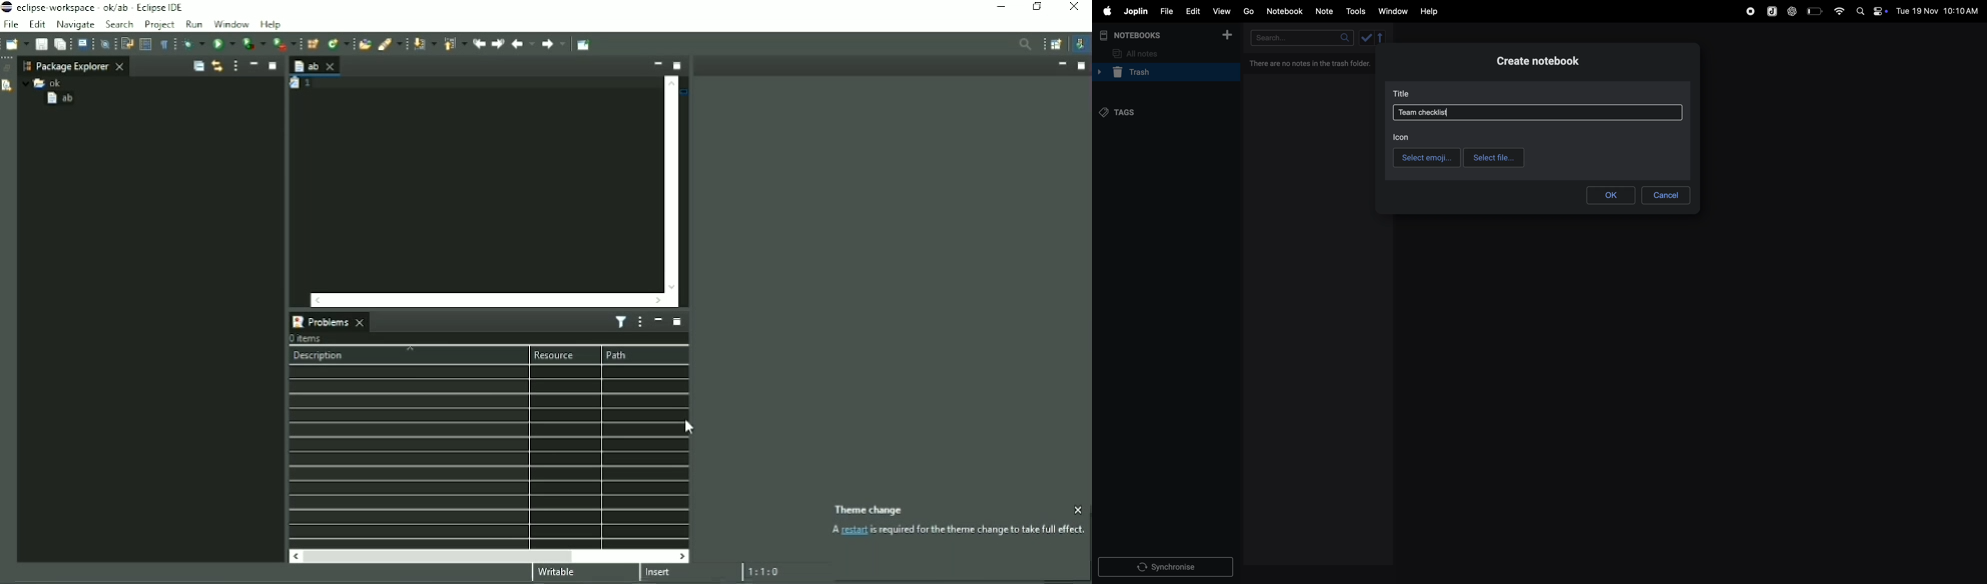  What do you see at coordinates (1838, 10) in the screenshot?
I see `wifi` at bounding box center [1838, 10].